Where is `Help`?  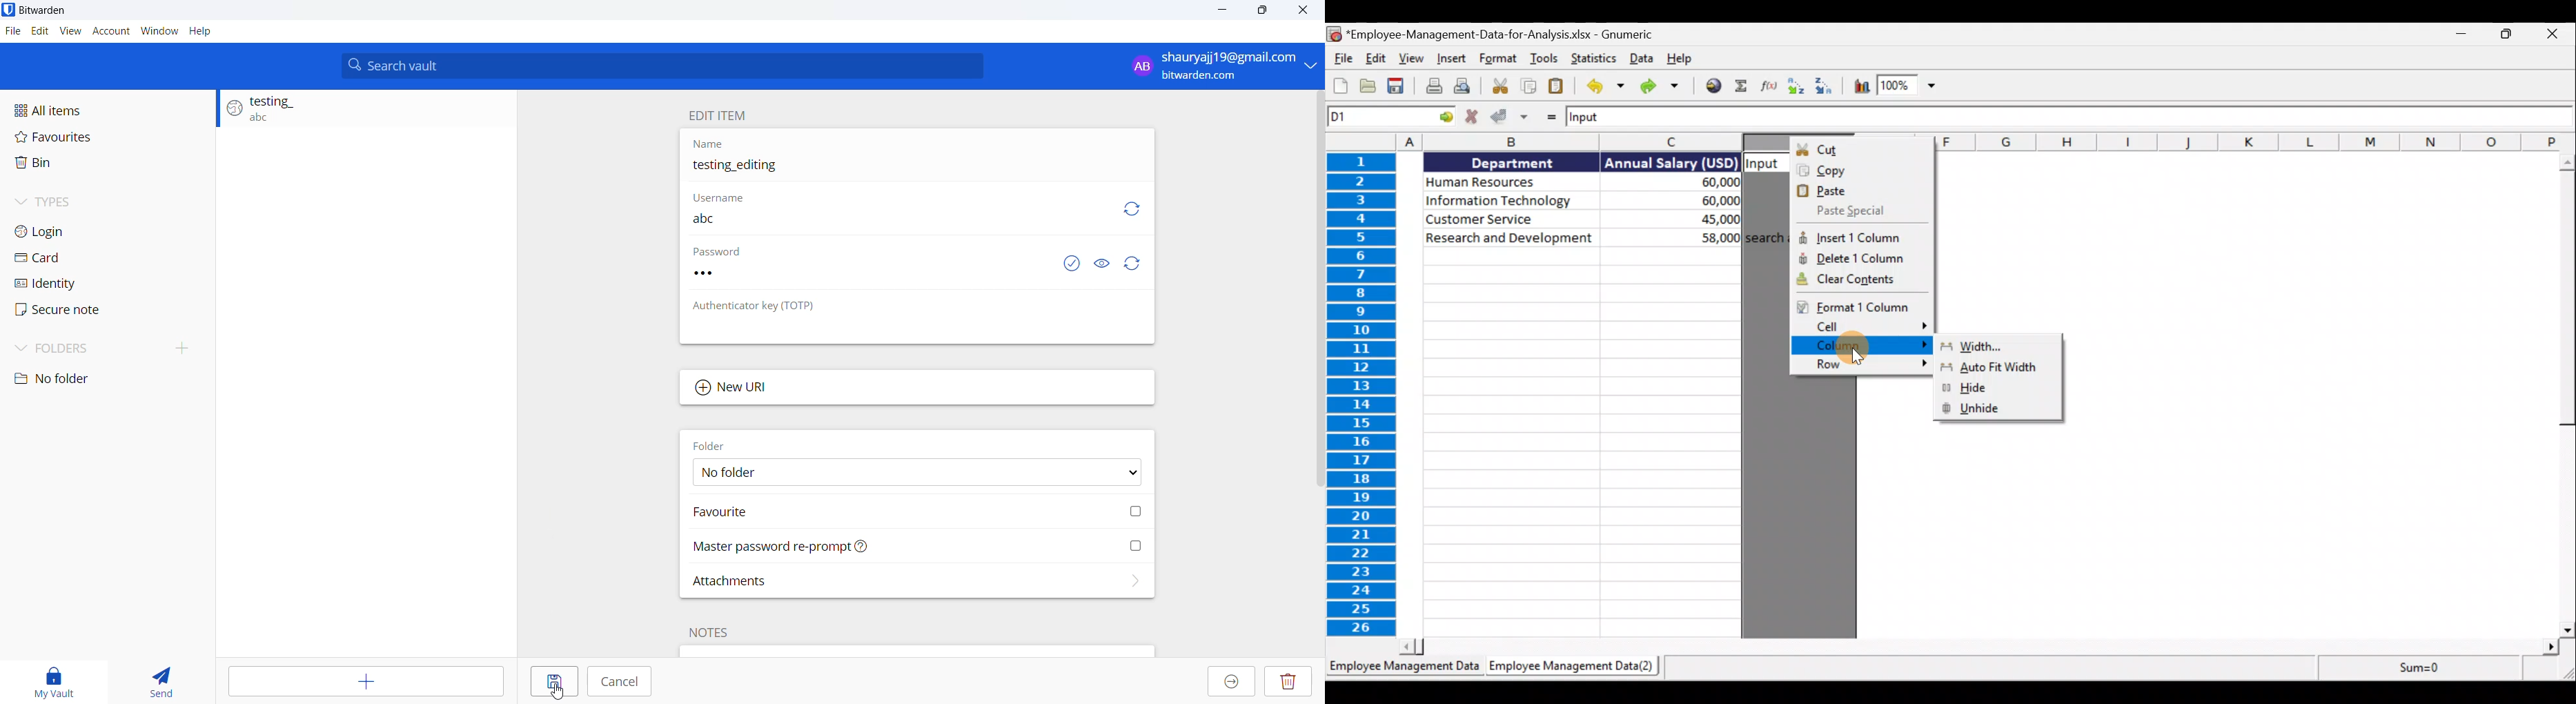 Help is located at coordinates (201, 30).